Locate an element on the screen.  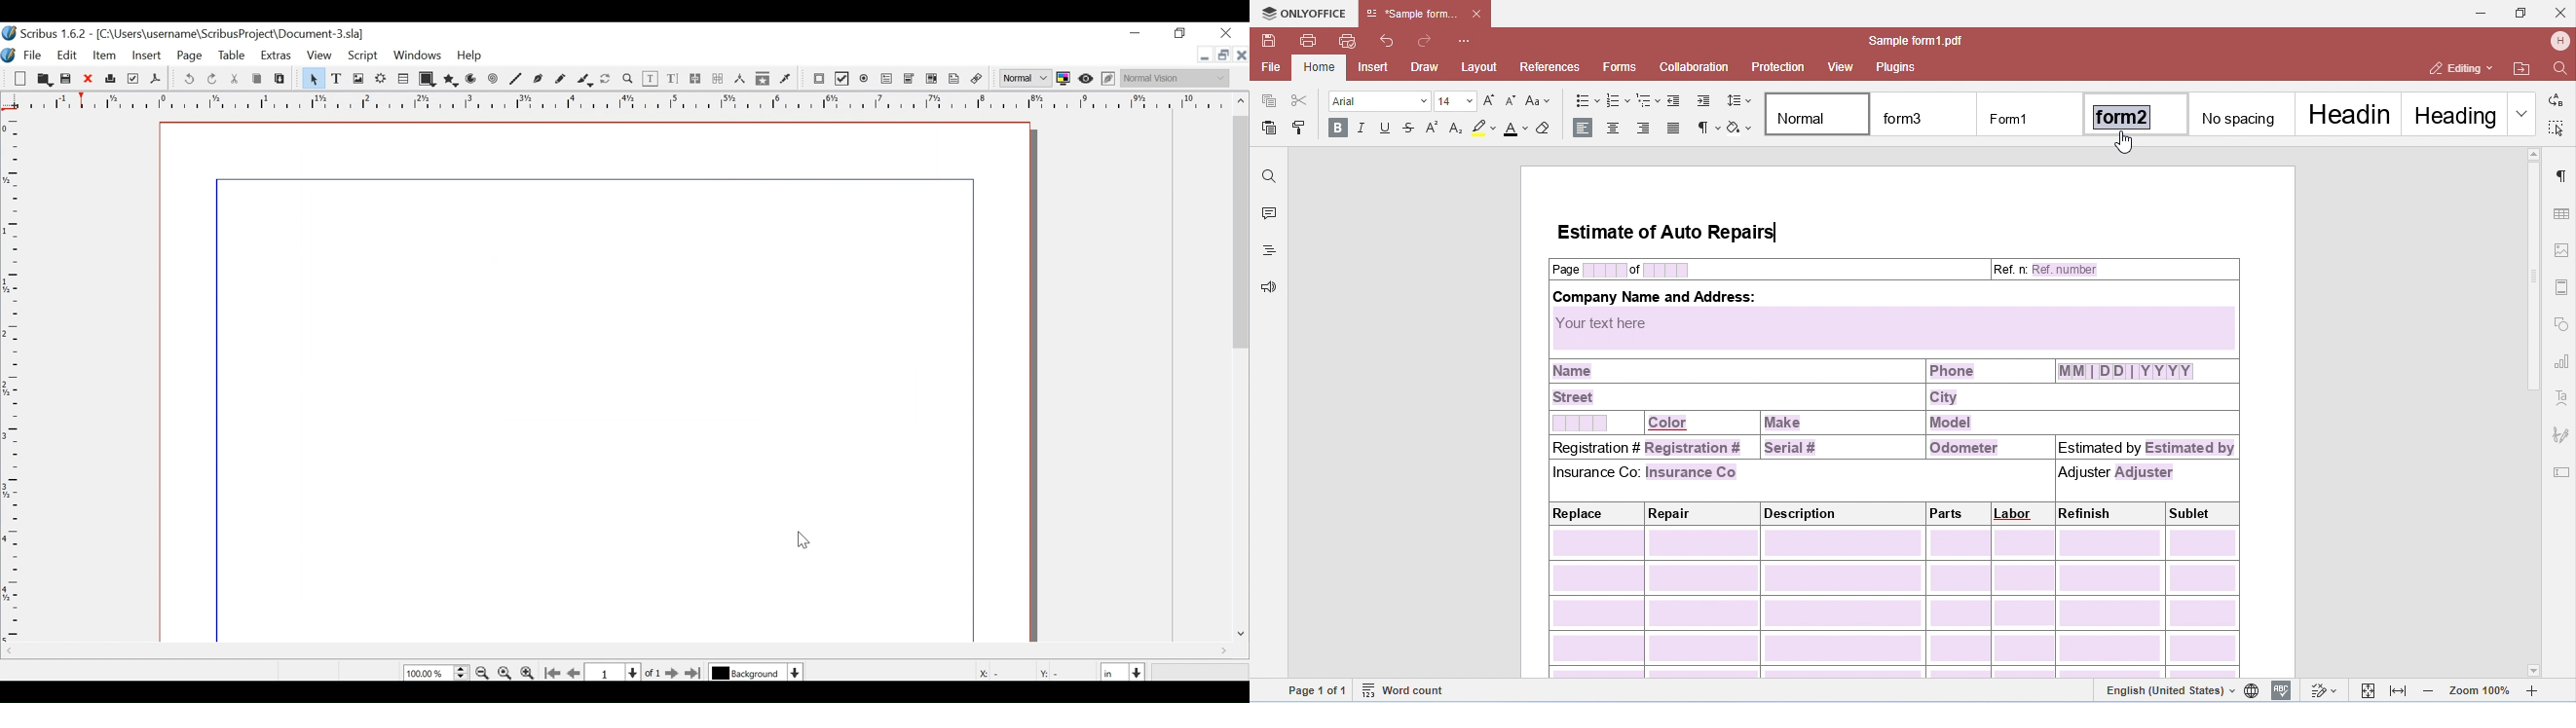
Select the current width is located at coordinates (1114, 671).